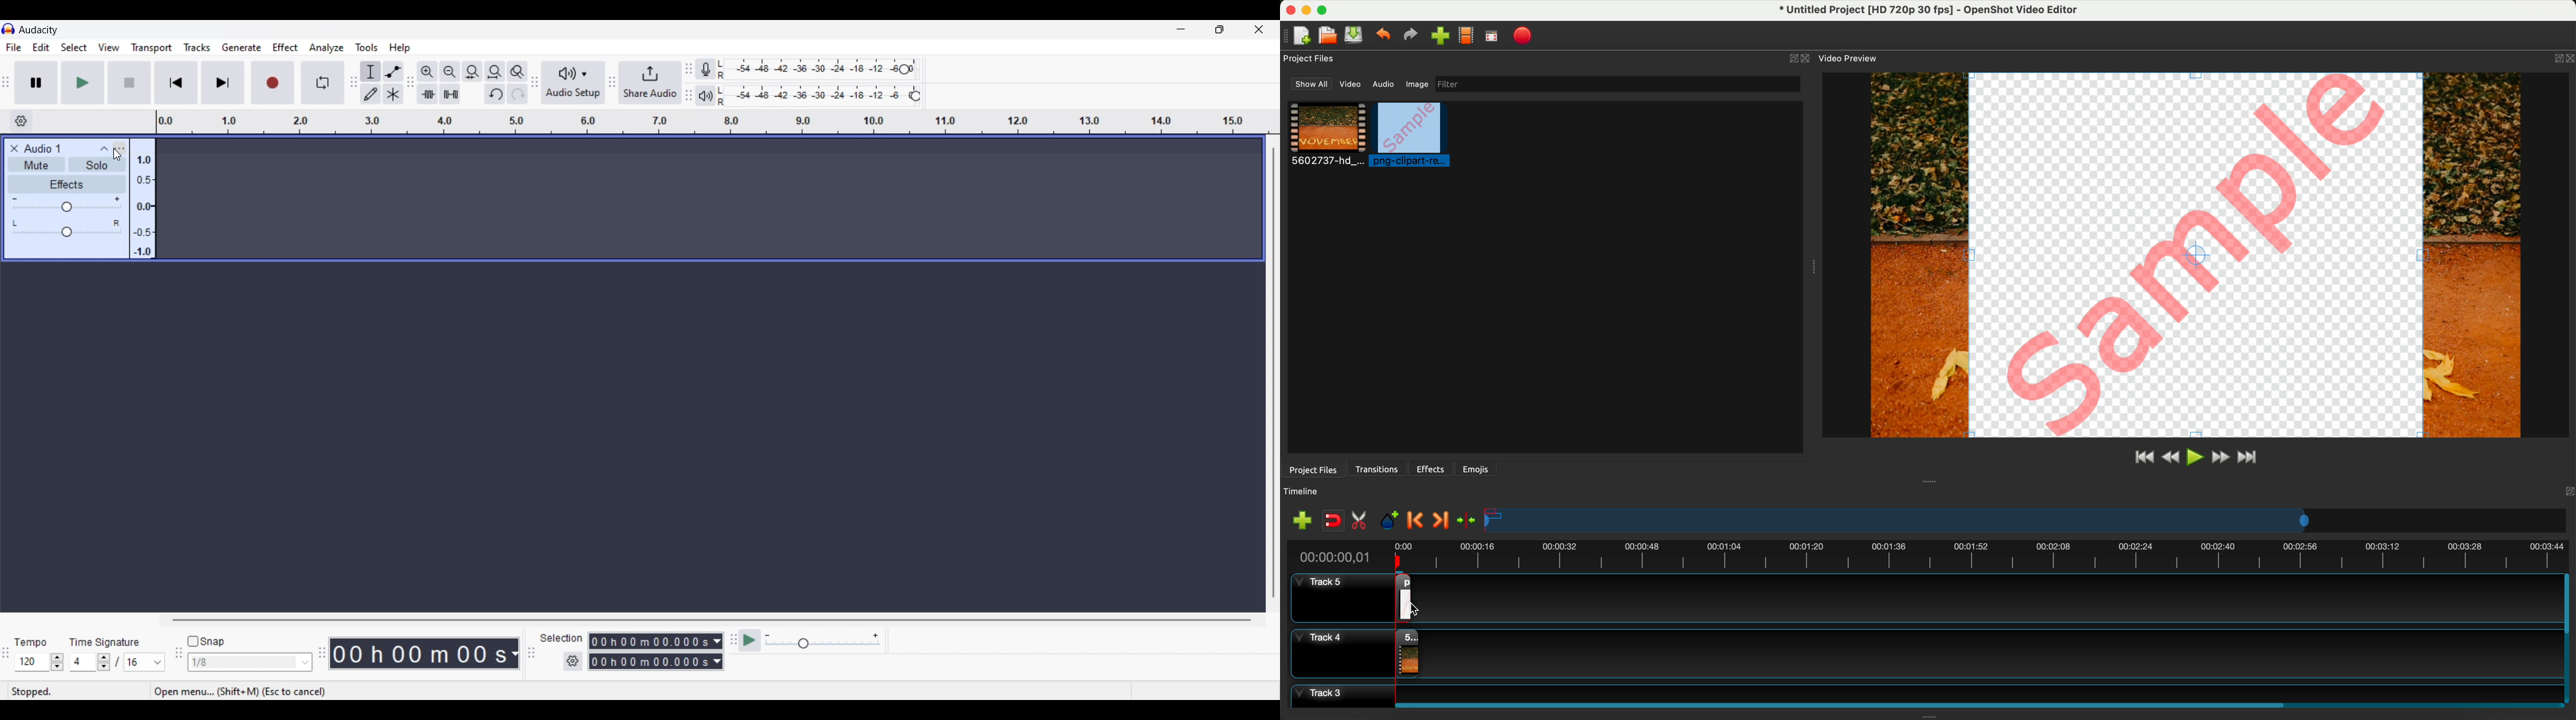 This screenshot has width=2576, height=728. I want to click on Recording level, so click(817, 70).